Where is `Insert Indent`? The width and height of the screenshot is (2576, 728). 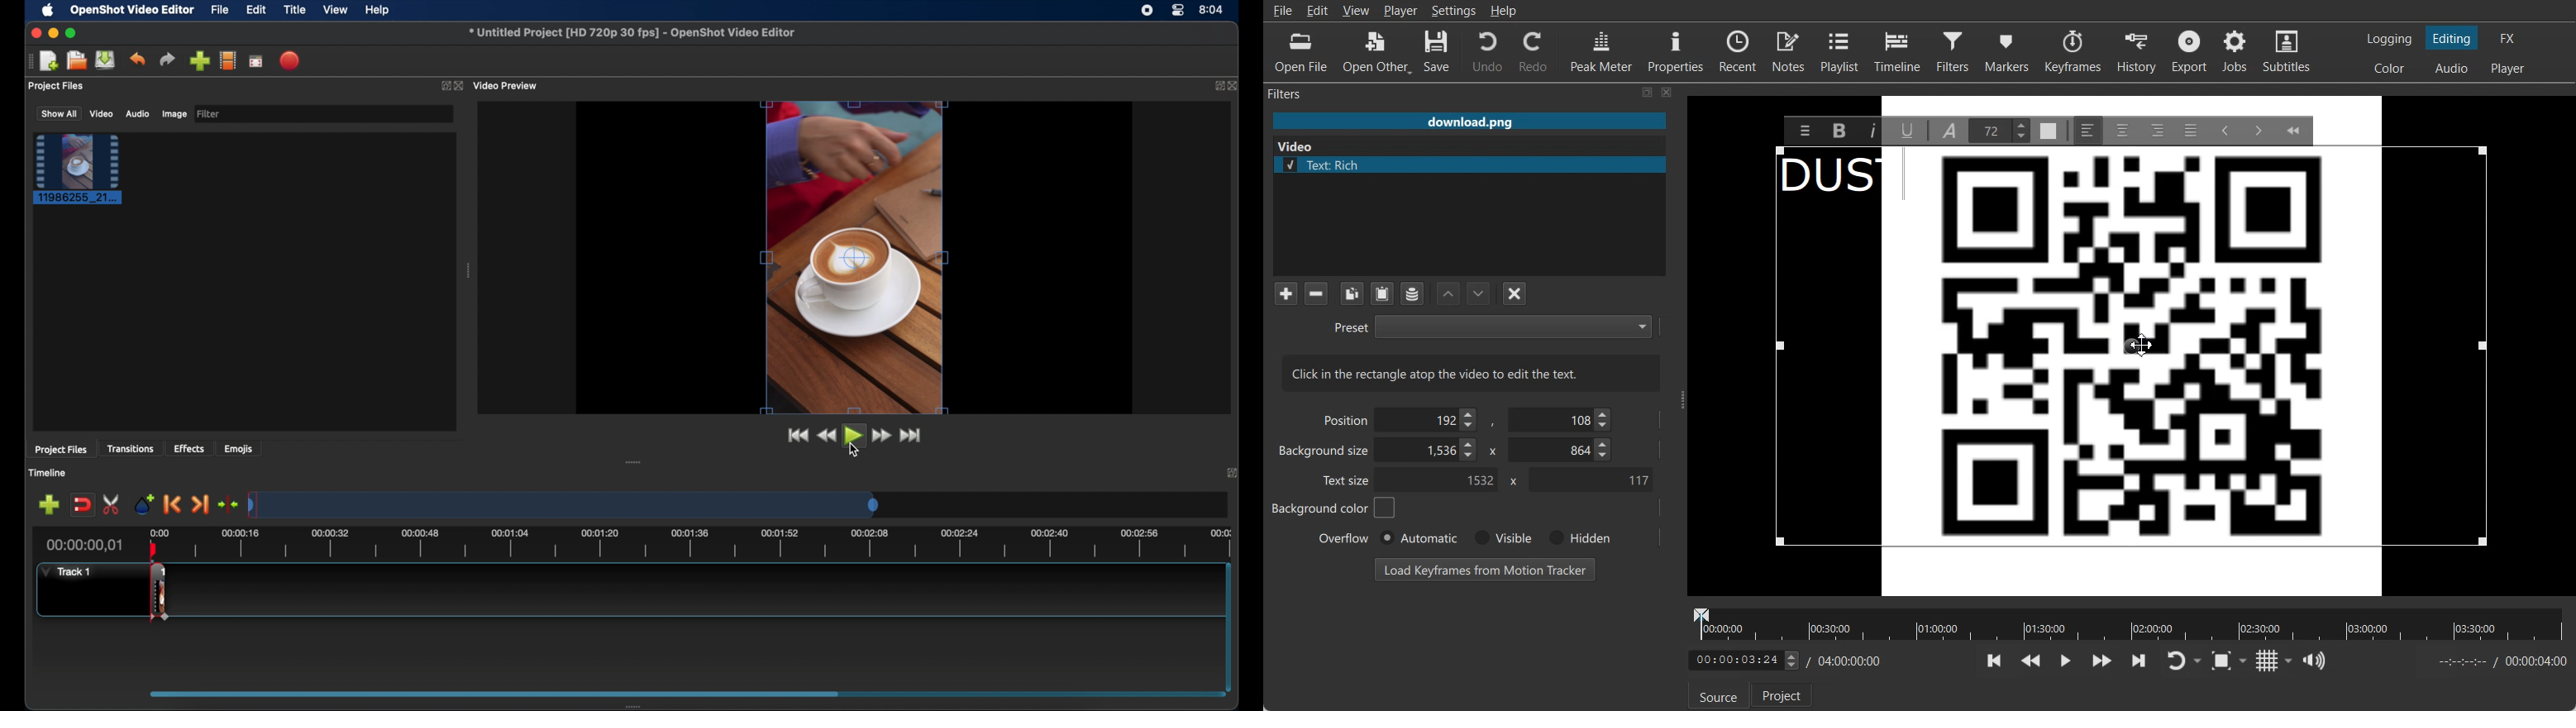
Insert Indent is located at coordinates (2257, 130).